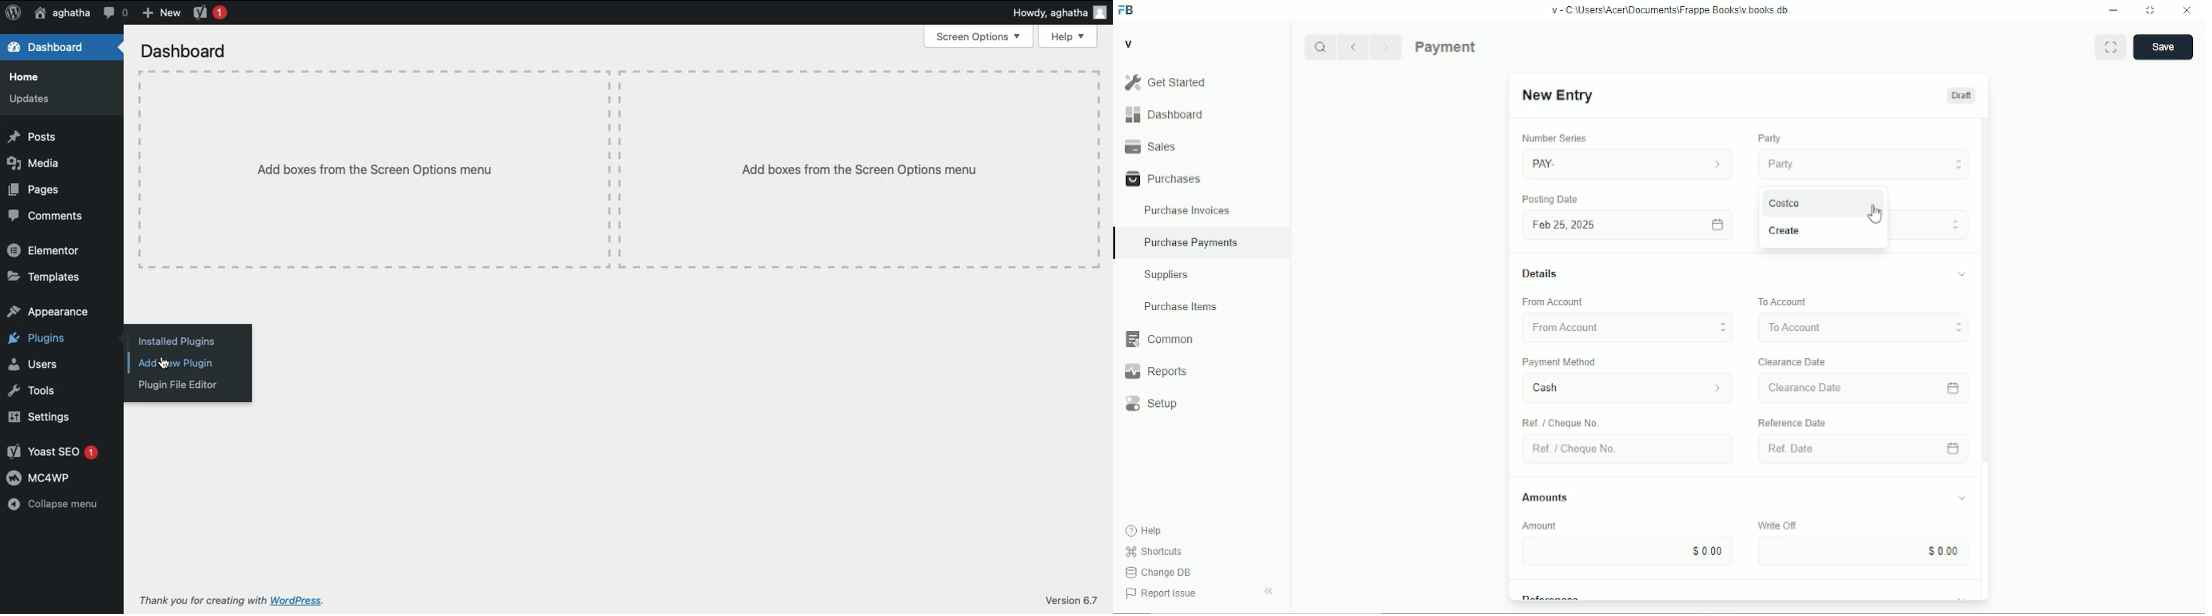 The width and height of the screenshot is (2212, 616). Describe the element at coordinates (1567, 364) in the screenshot. I see `‘Payment Method` at that location.